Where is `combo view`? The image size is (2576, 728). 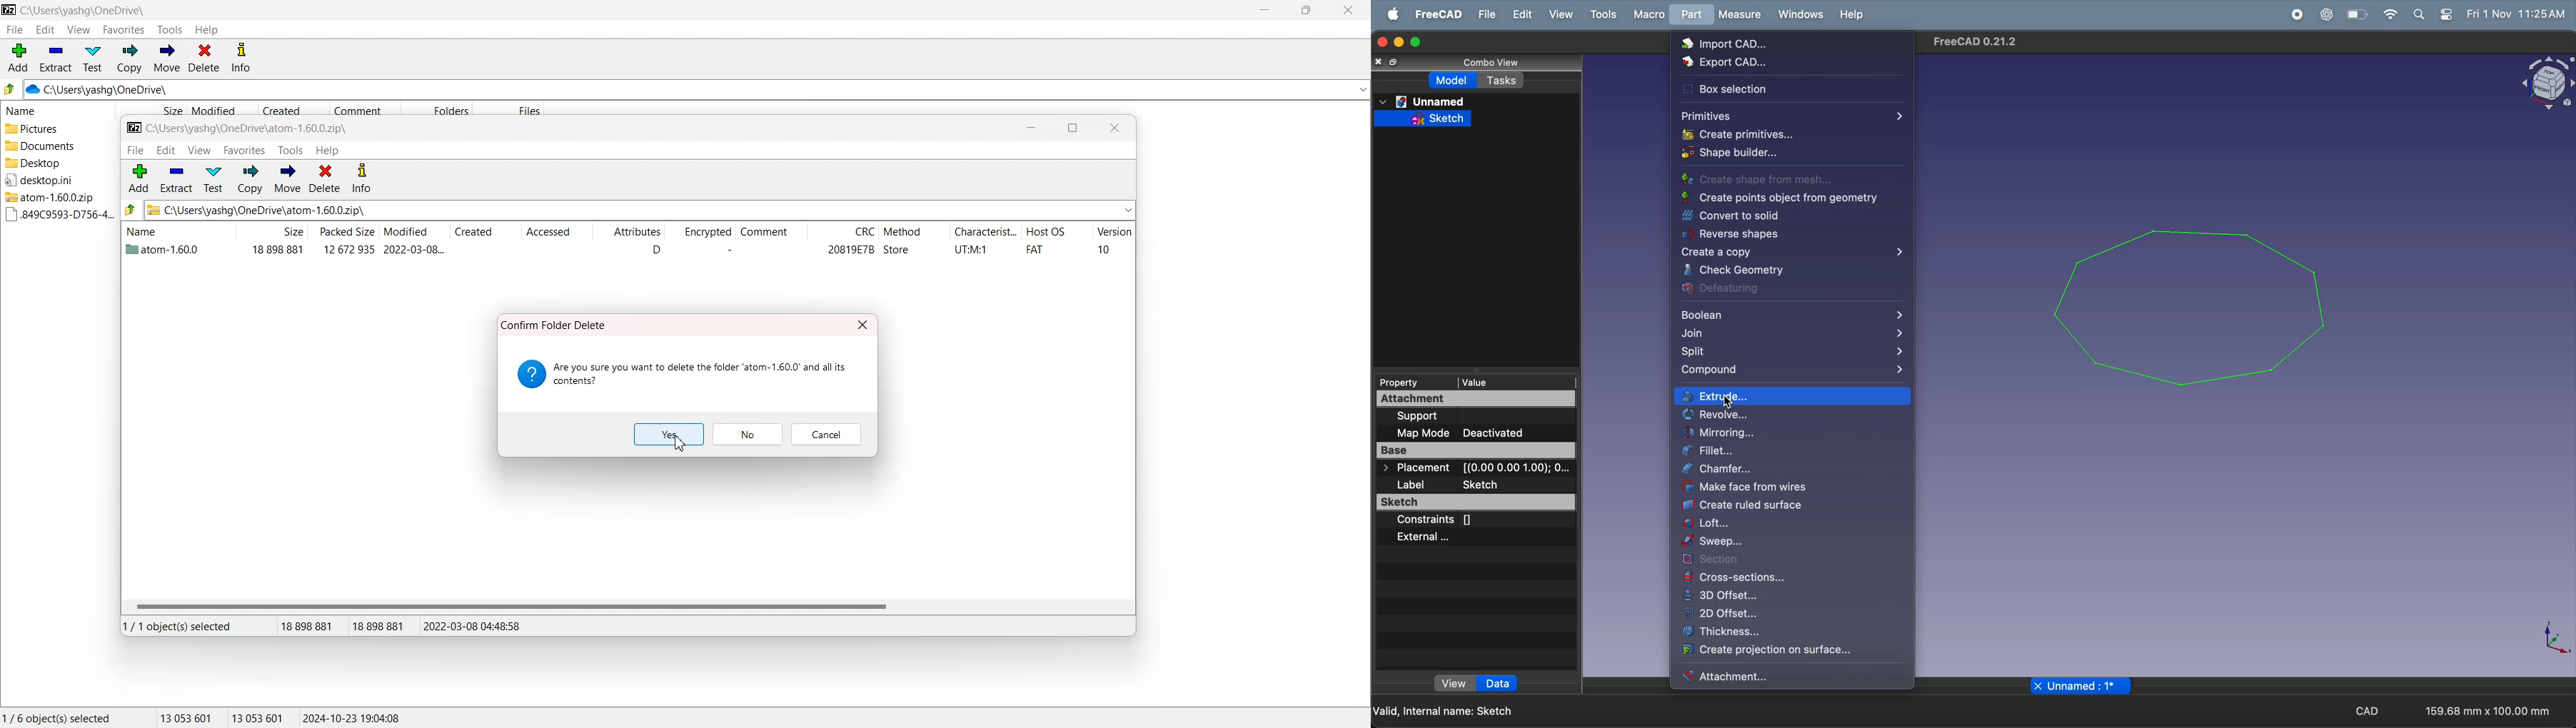 combo view is located at coordinates (1487, 62).